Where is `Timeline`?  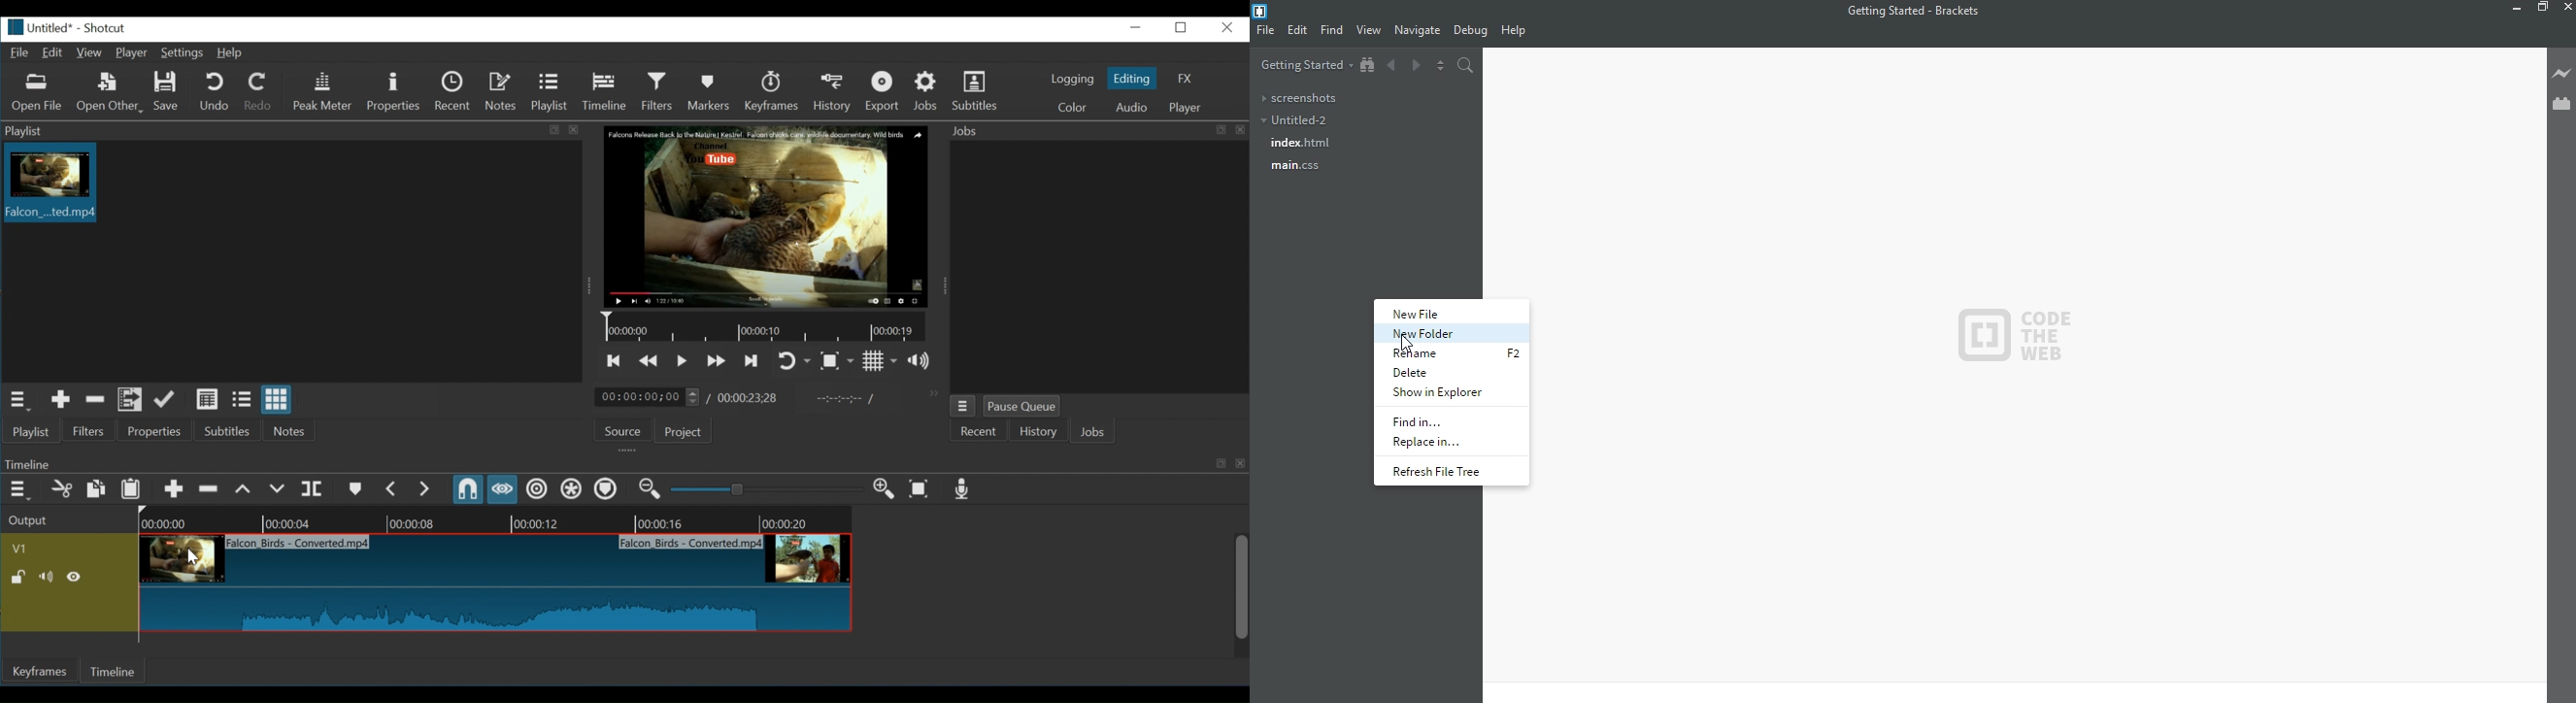 Timeline is located at coordinates (768, 327).